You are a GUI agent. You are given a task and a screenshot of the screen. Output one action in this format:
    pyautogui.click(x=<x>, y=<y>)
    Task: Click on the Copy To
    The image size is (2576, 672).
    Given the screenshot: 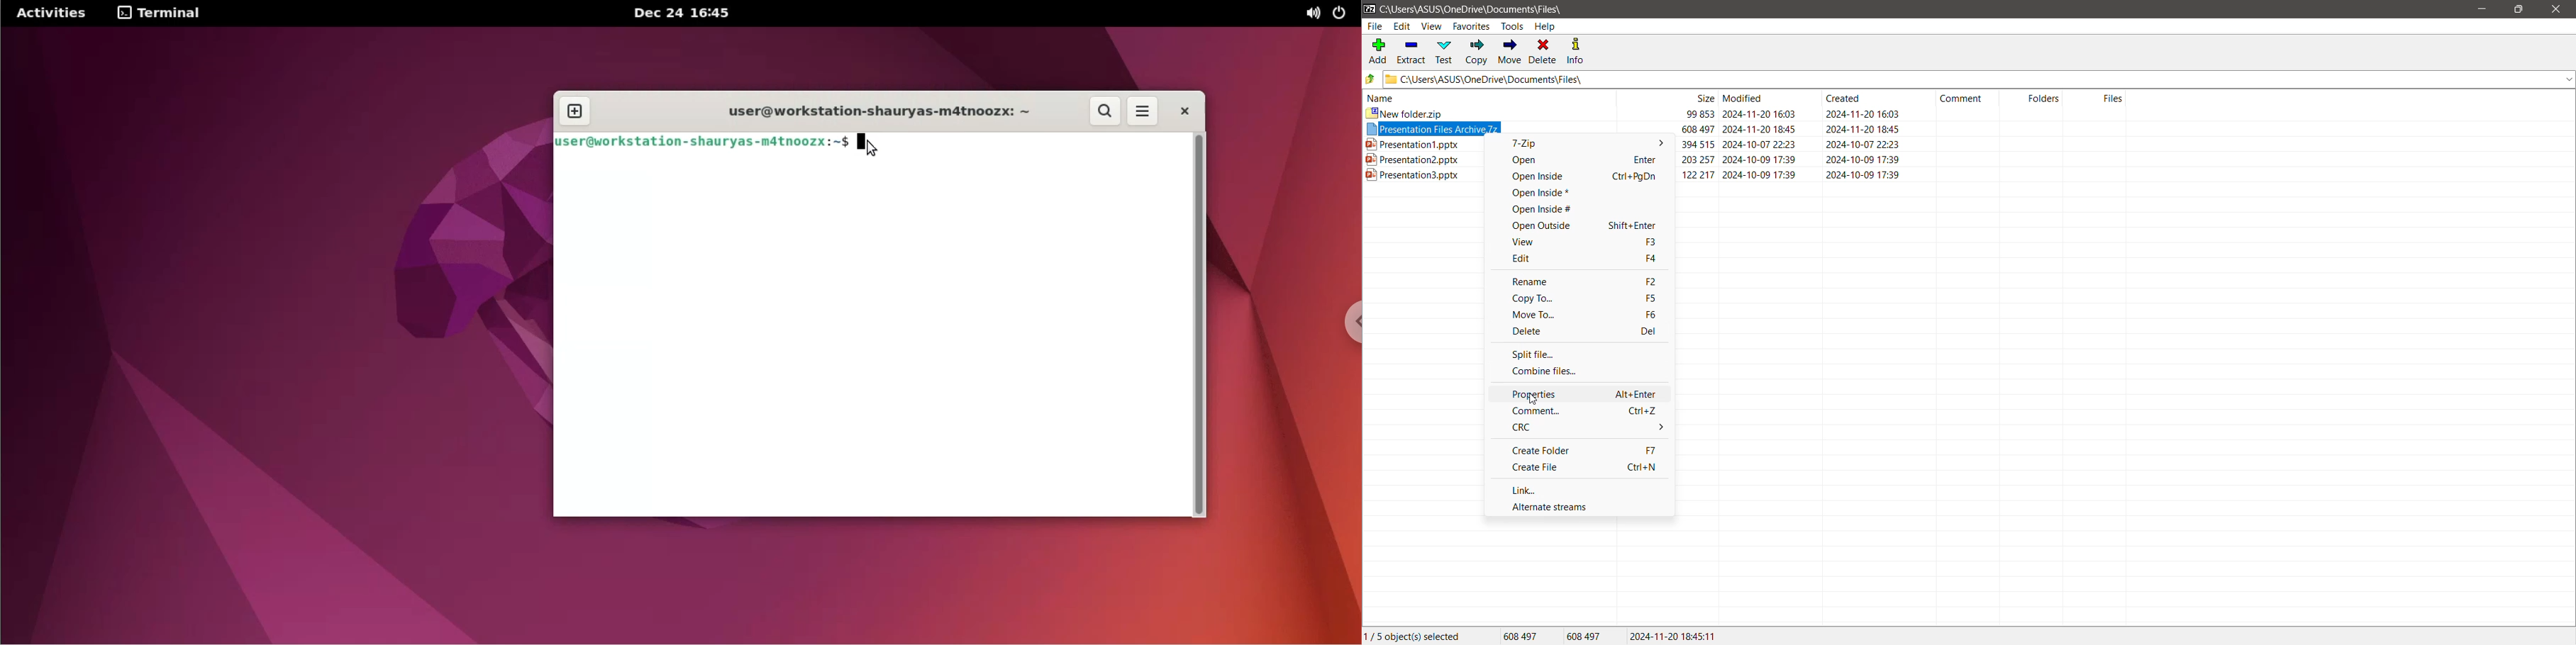 What is the action you would take?
    pyautogui.click(x=1553, y=298)
    